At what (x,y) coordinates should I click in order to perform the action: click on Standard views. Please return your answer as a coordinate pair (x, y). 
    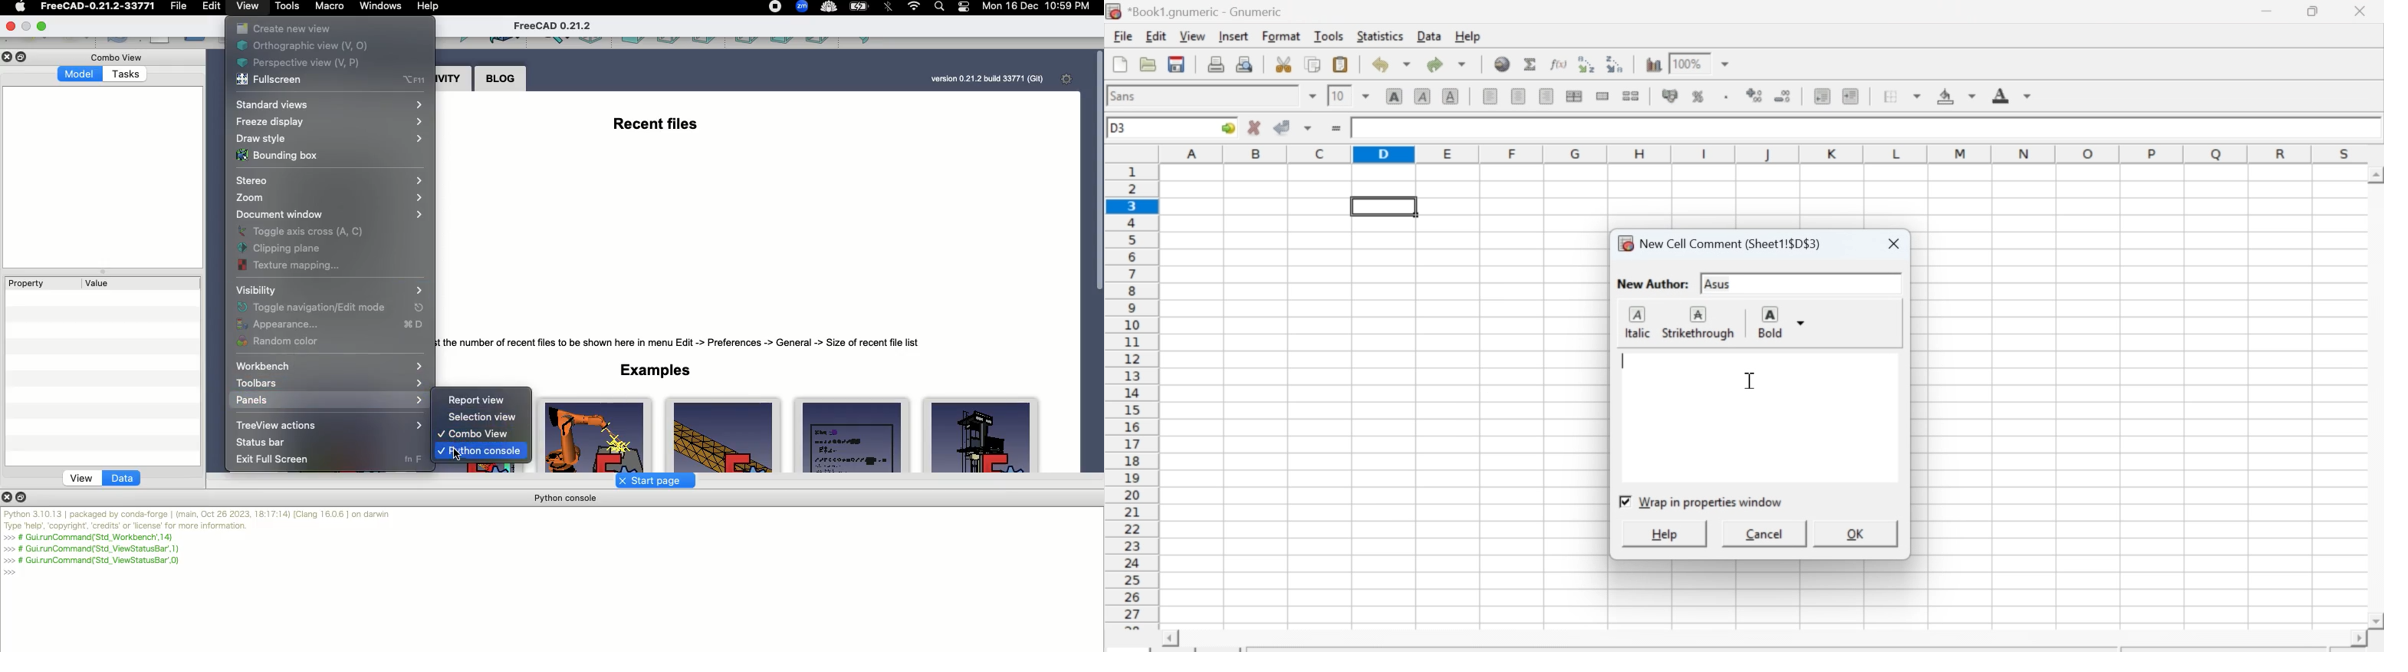
    Looking at the image, I should click on (328, 106).